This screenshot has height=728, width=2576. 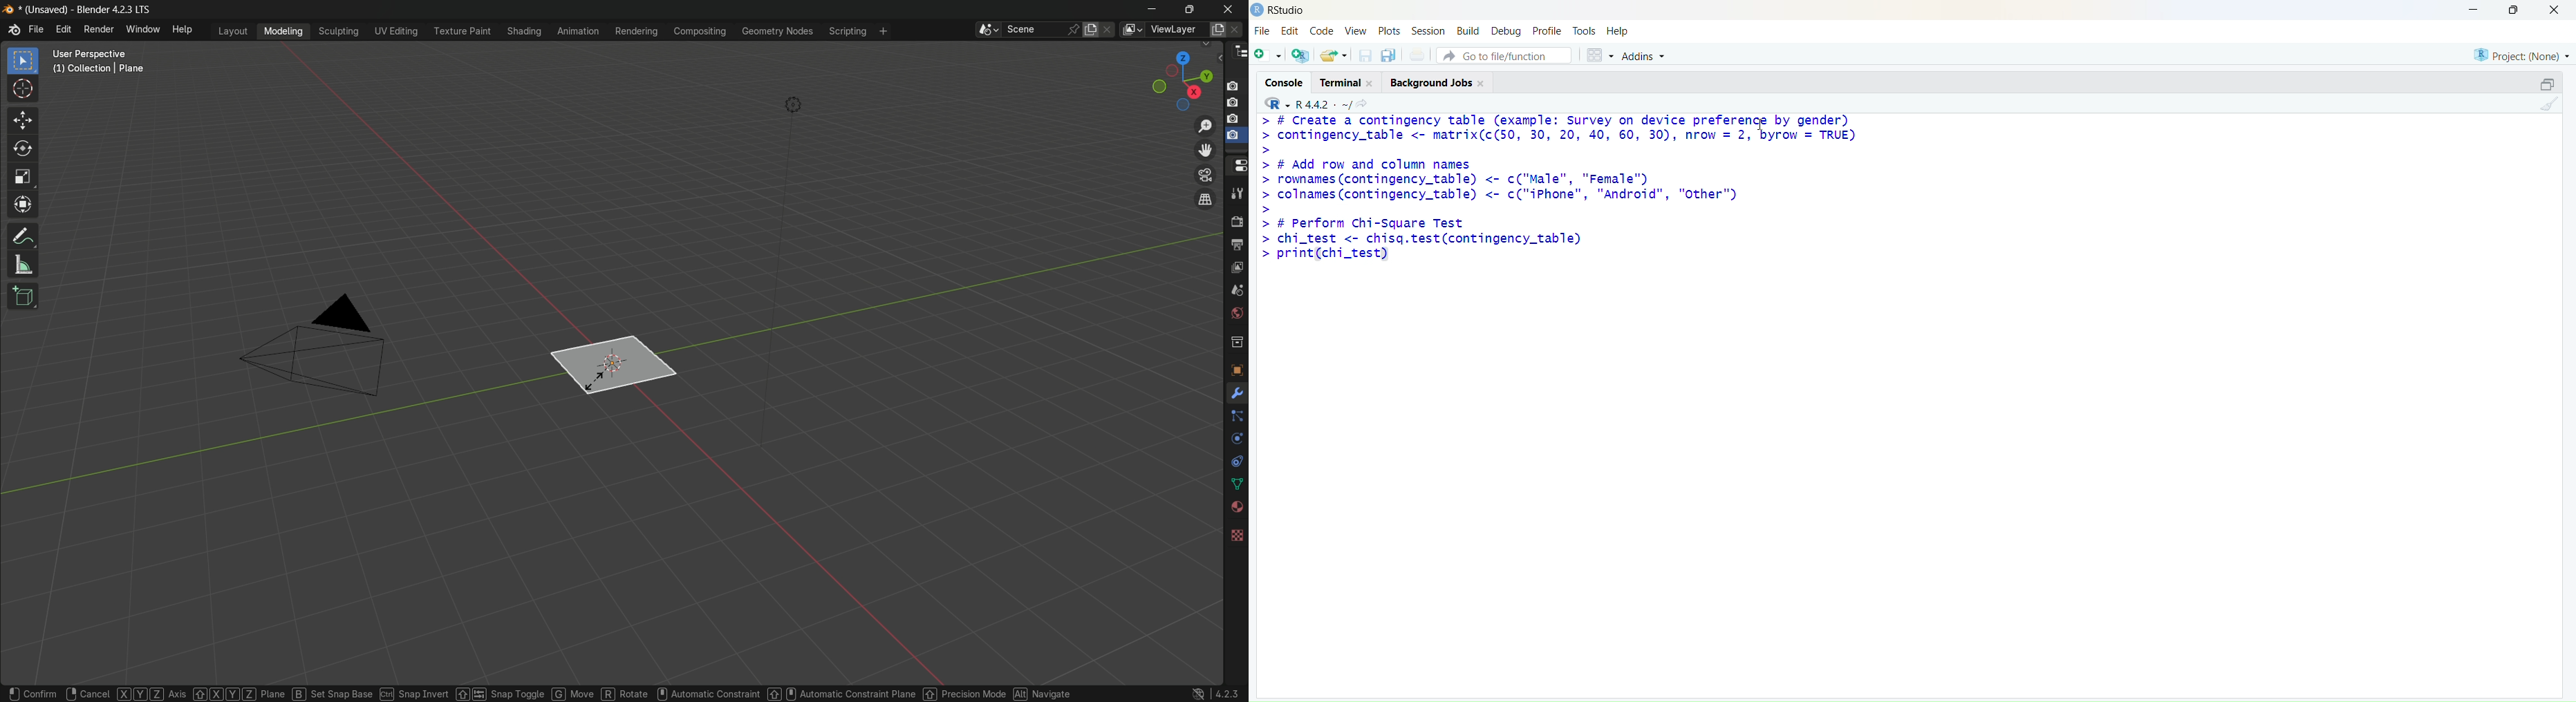 I want to click on share icon, so click(x=1363, y=104).